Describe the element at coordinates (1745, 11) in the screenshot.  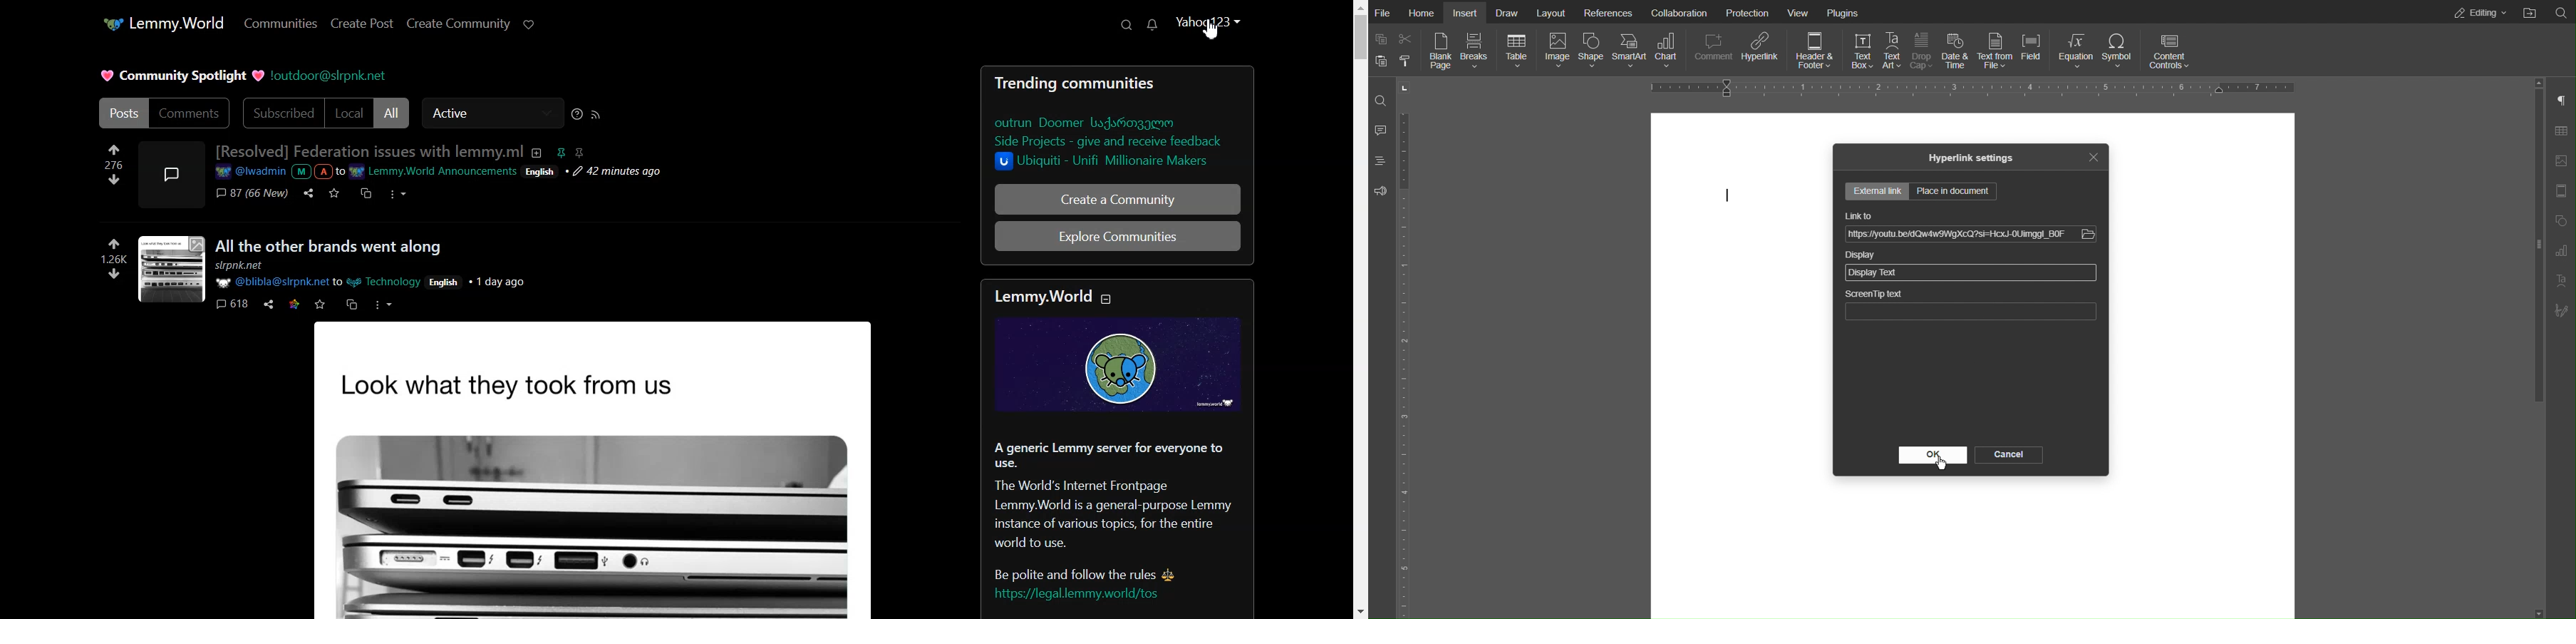
I see `Protection` at that location.